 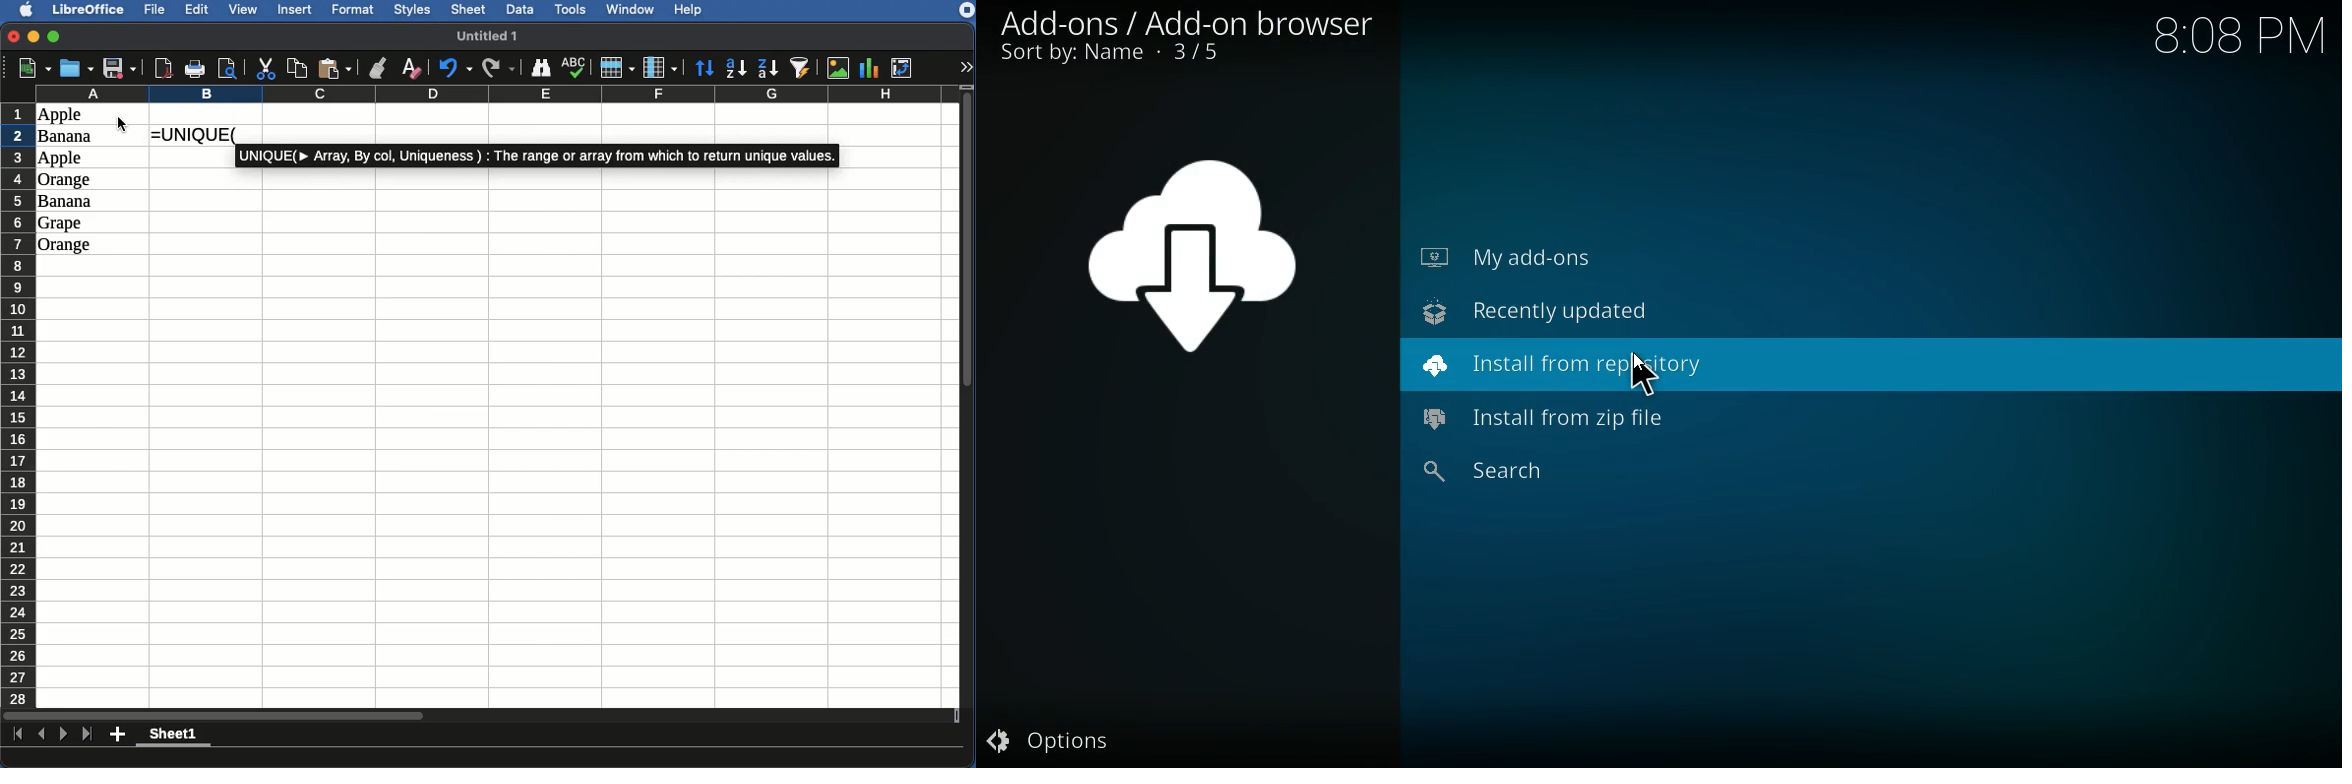 What do you see at coordinates (89, 735) in the screenshot?
I see `Last sheet` at bounding box center [89, 735].